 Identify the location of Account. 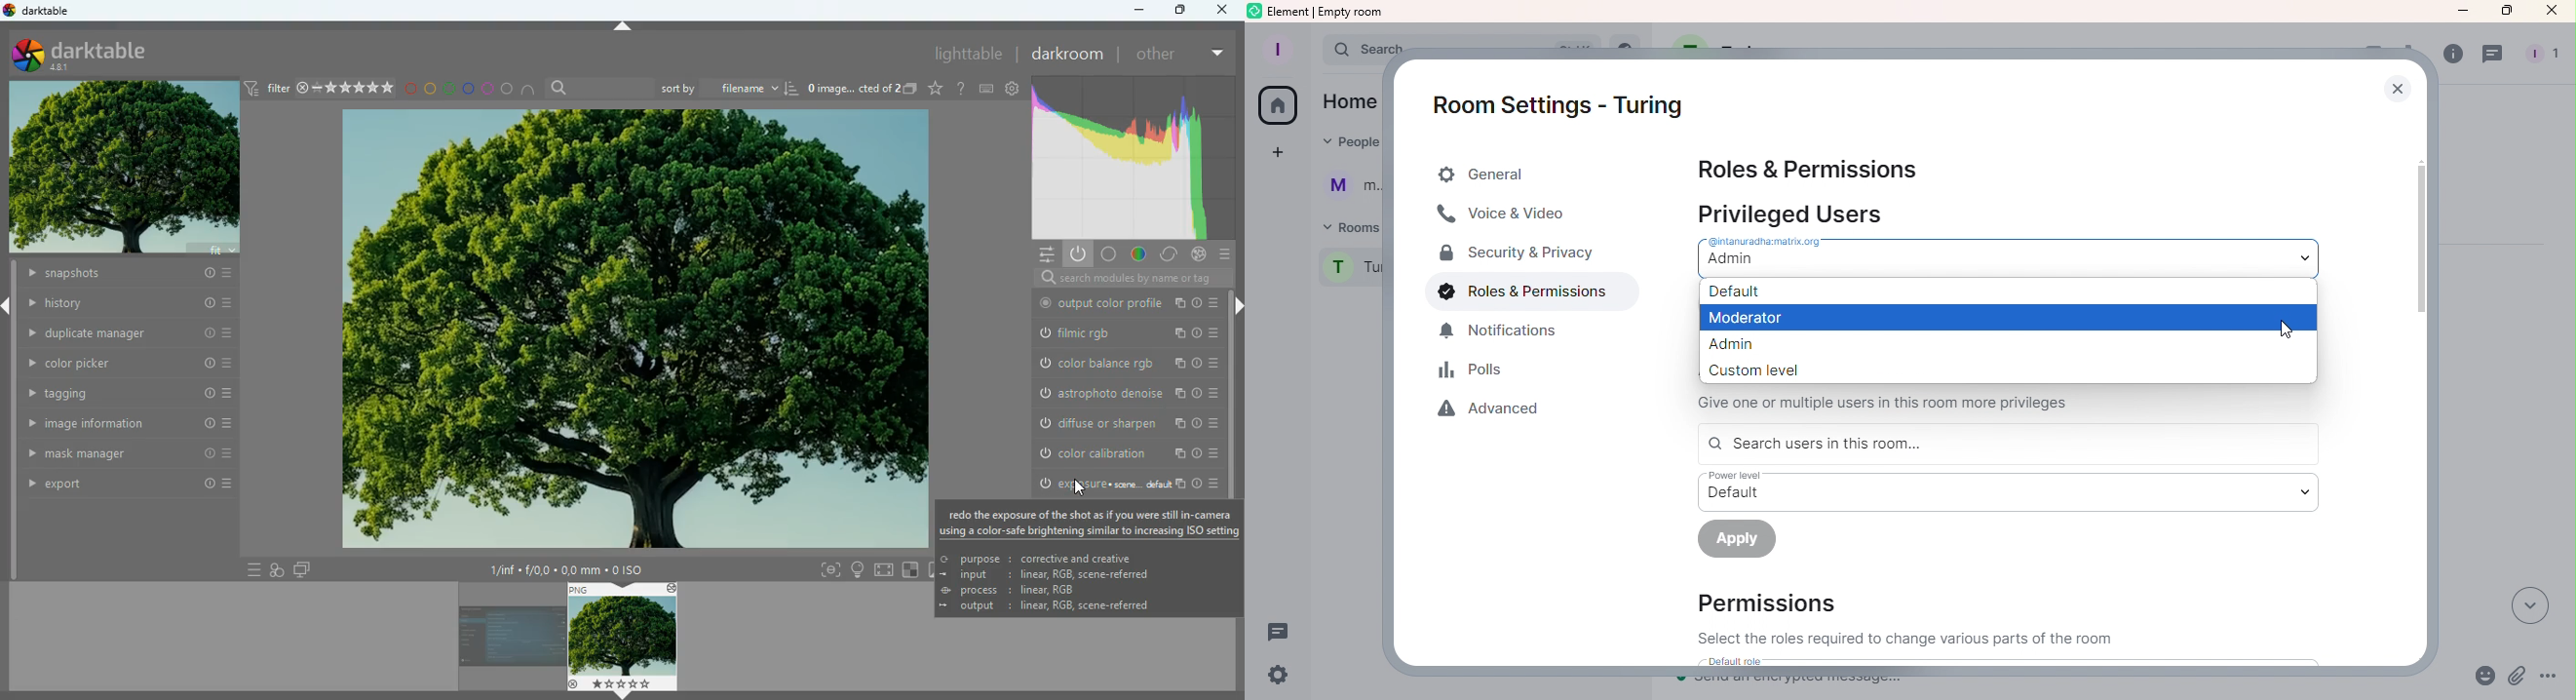
(1283, 47).